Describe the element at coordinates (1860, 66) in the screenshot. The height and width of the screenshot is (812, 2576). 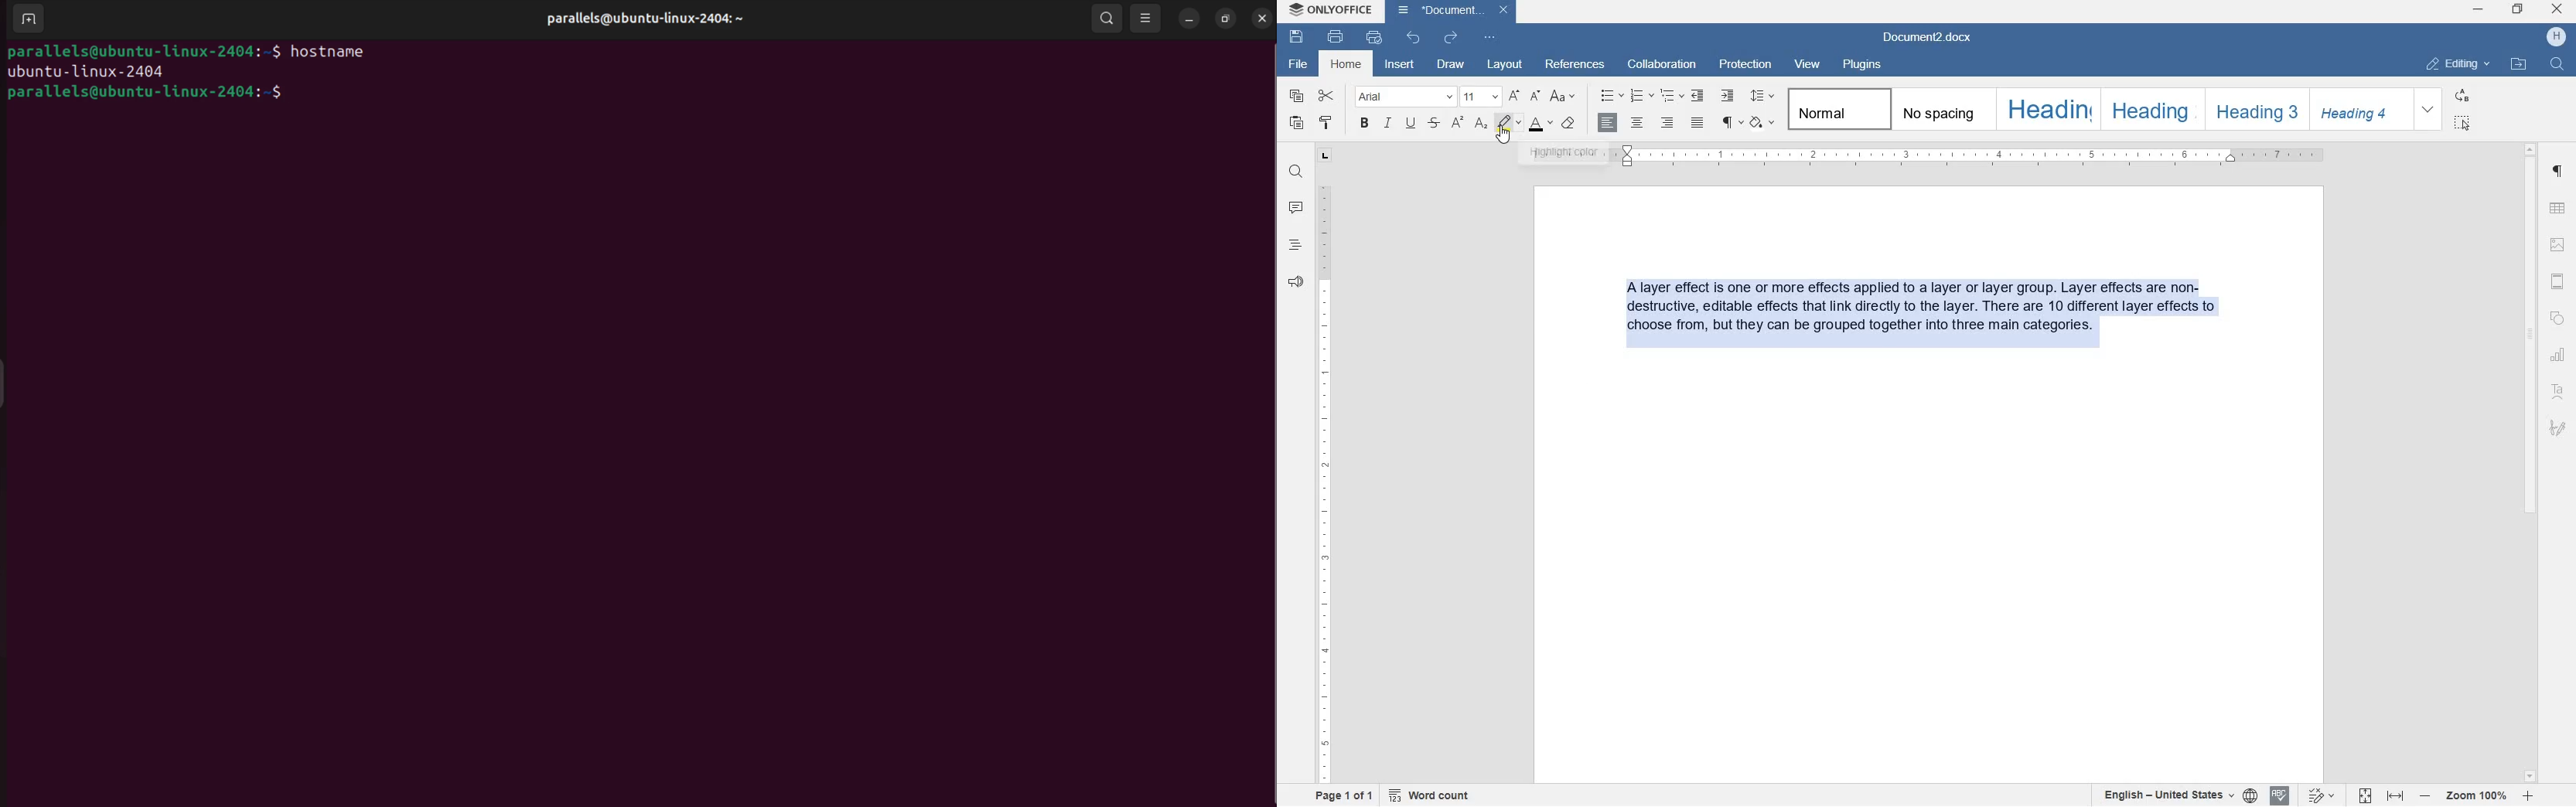
I see `PLUGINS` at that location.